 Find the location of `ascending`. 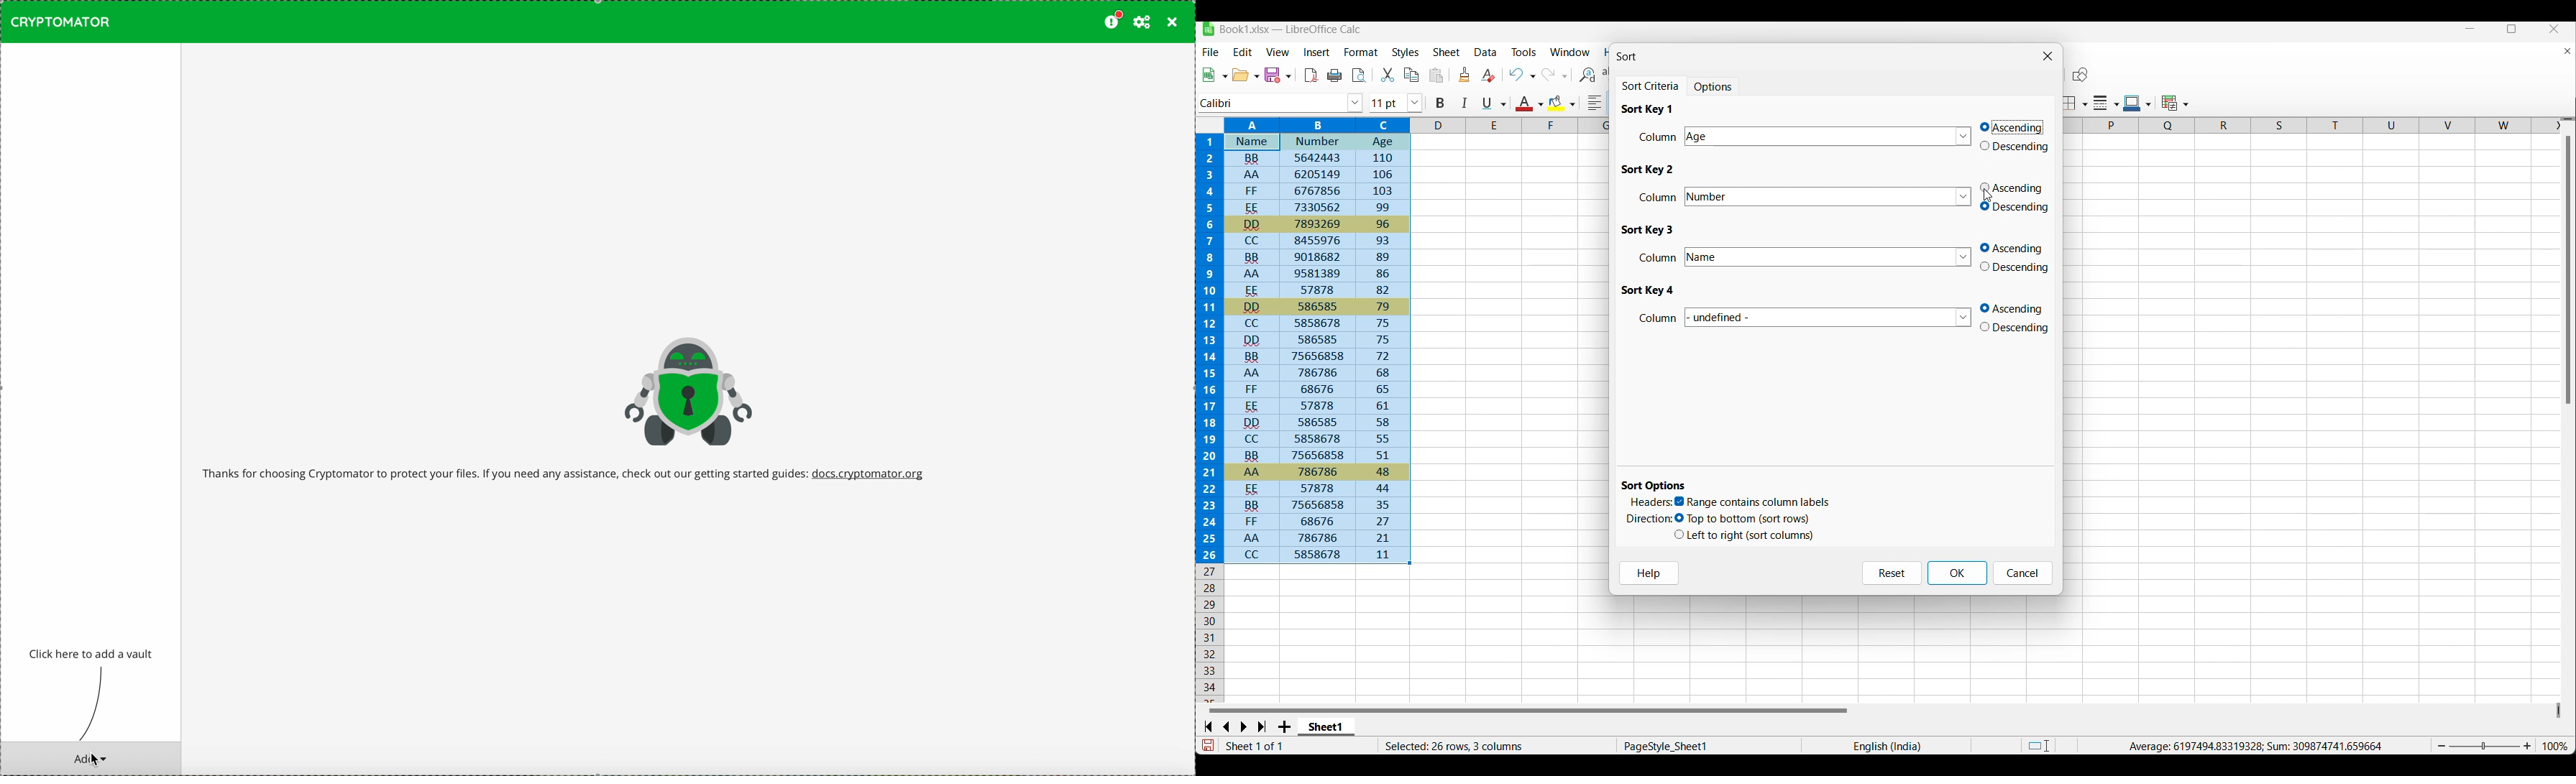

ascending is located at coordinates (2014, 188).